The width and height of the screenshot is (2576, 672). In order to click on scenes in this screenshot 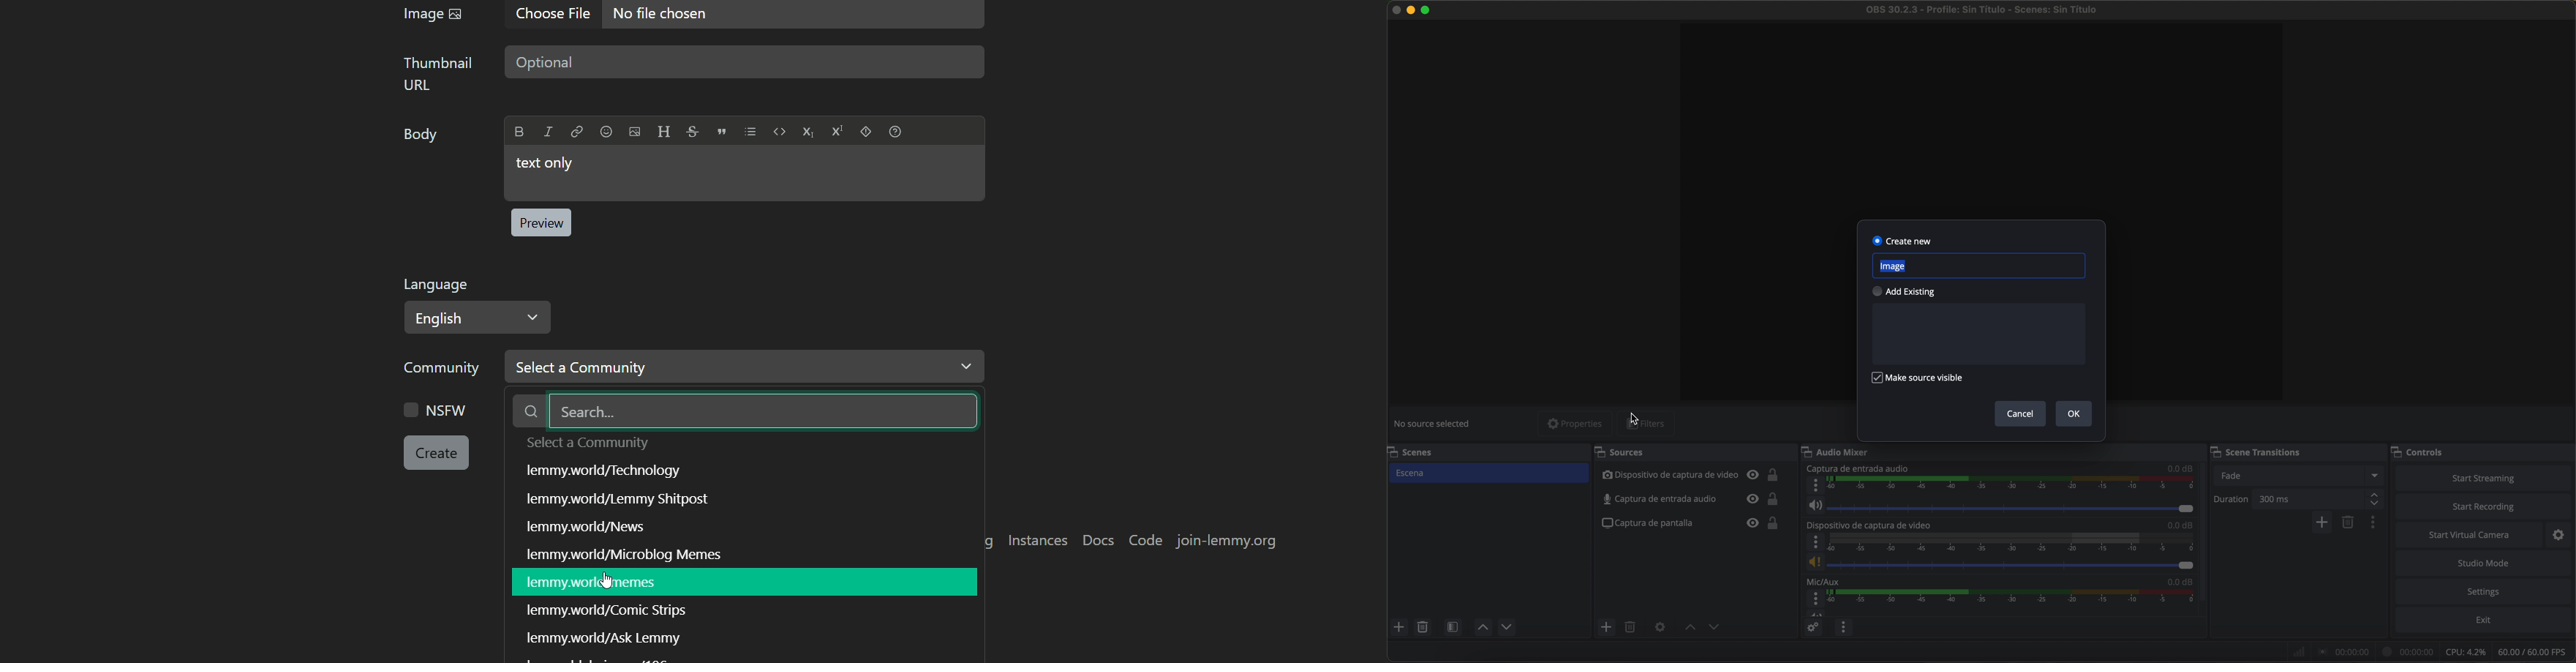, I will do `click(1412, 451)`.